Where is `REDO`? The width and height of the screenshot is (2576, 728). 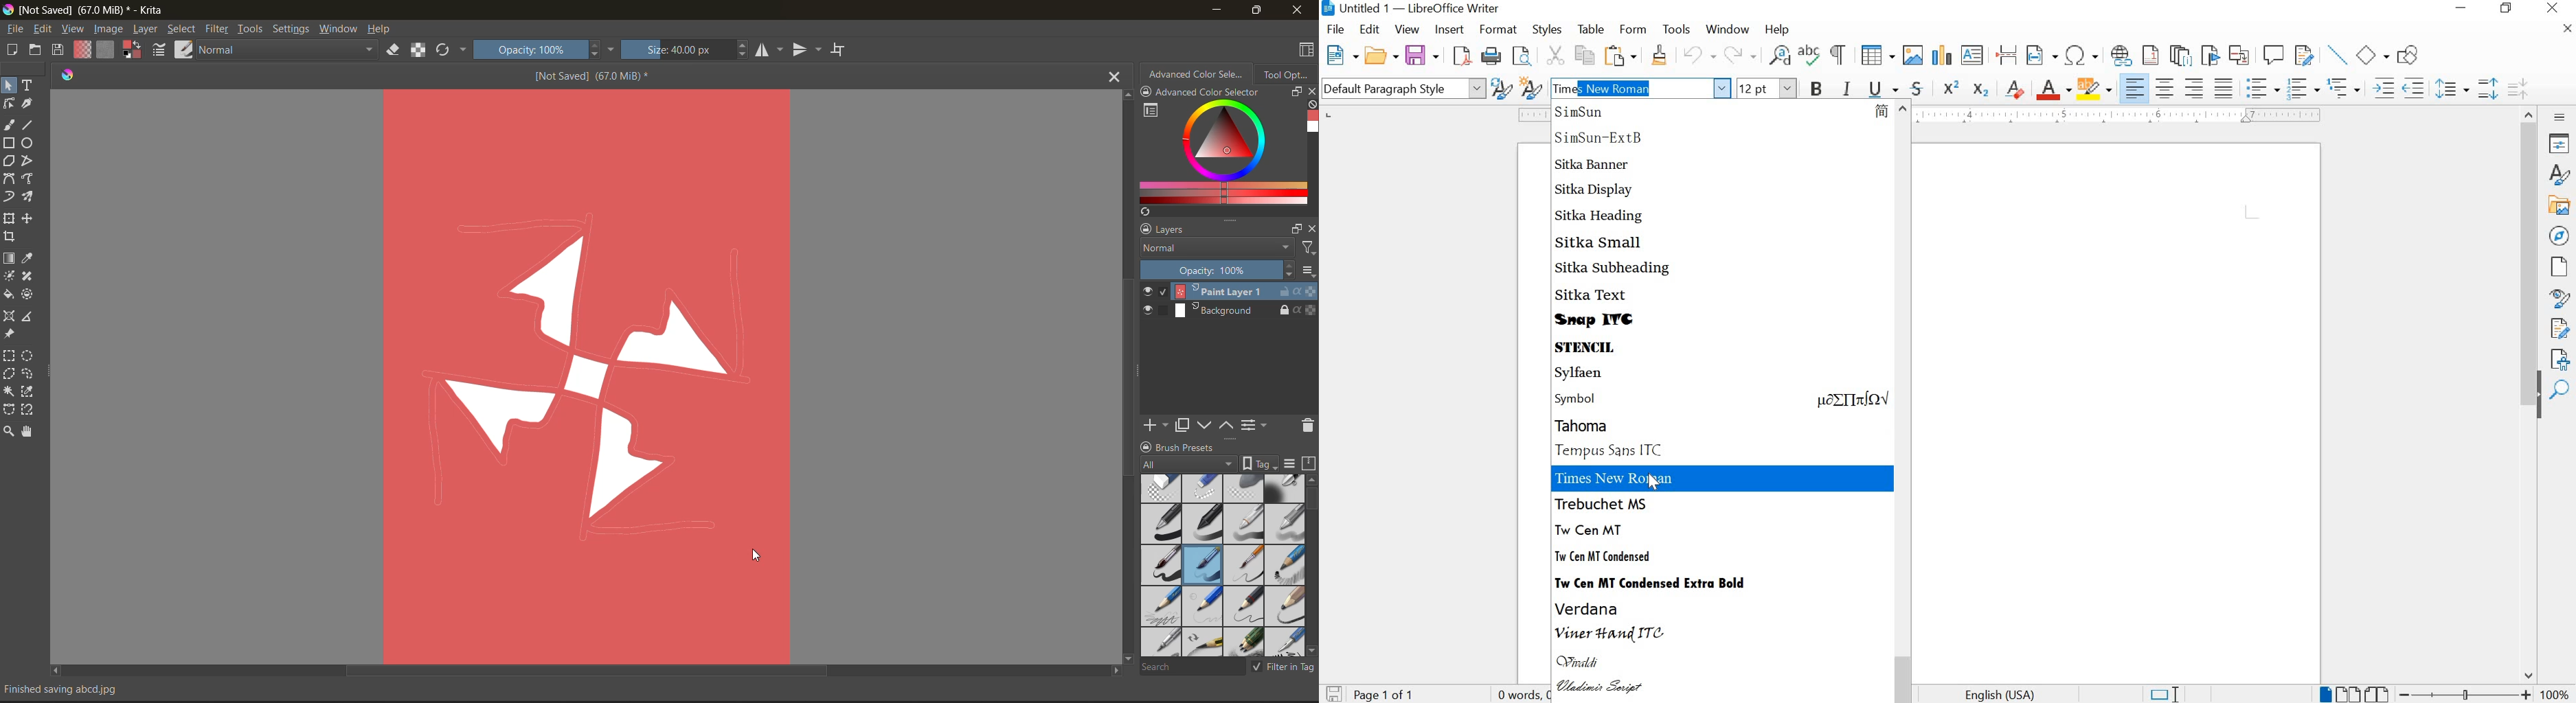 REDO is located at coordinates (1742, 56).